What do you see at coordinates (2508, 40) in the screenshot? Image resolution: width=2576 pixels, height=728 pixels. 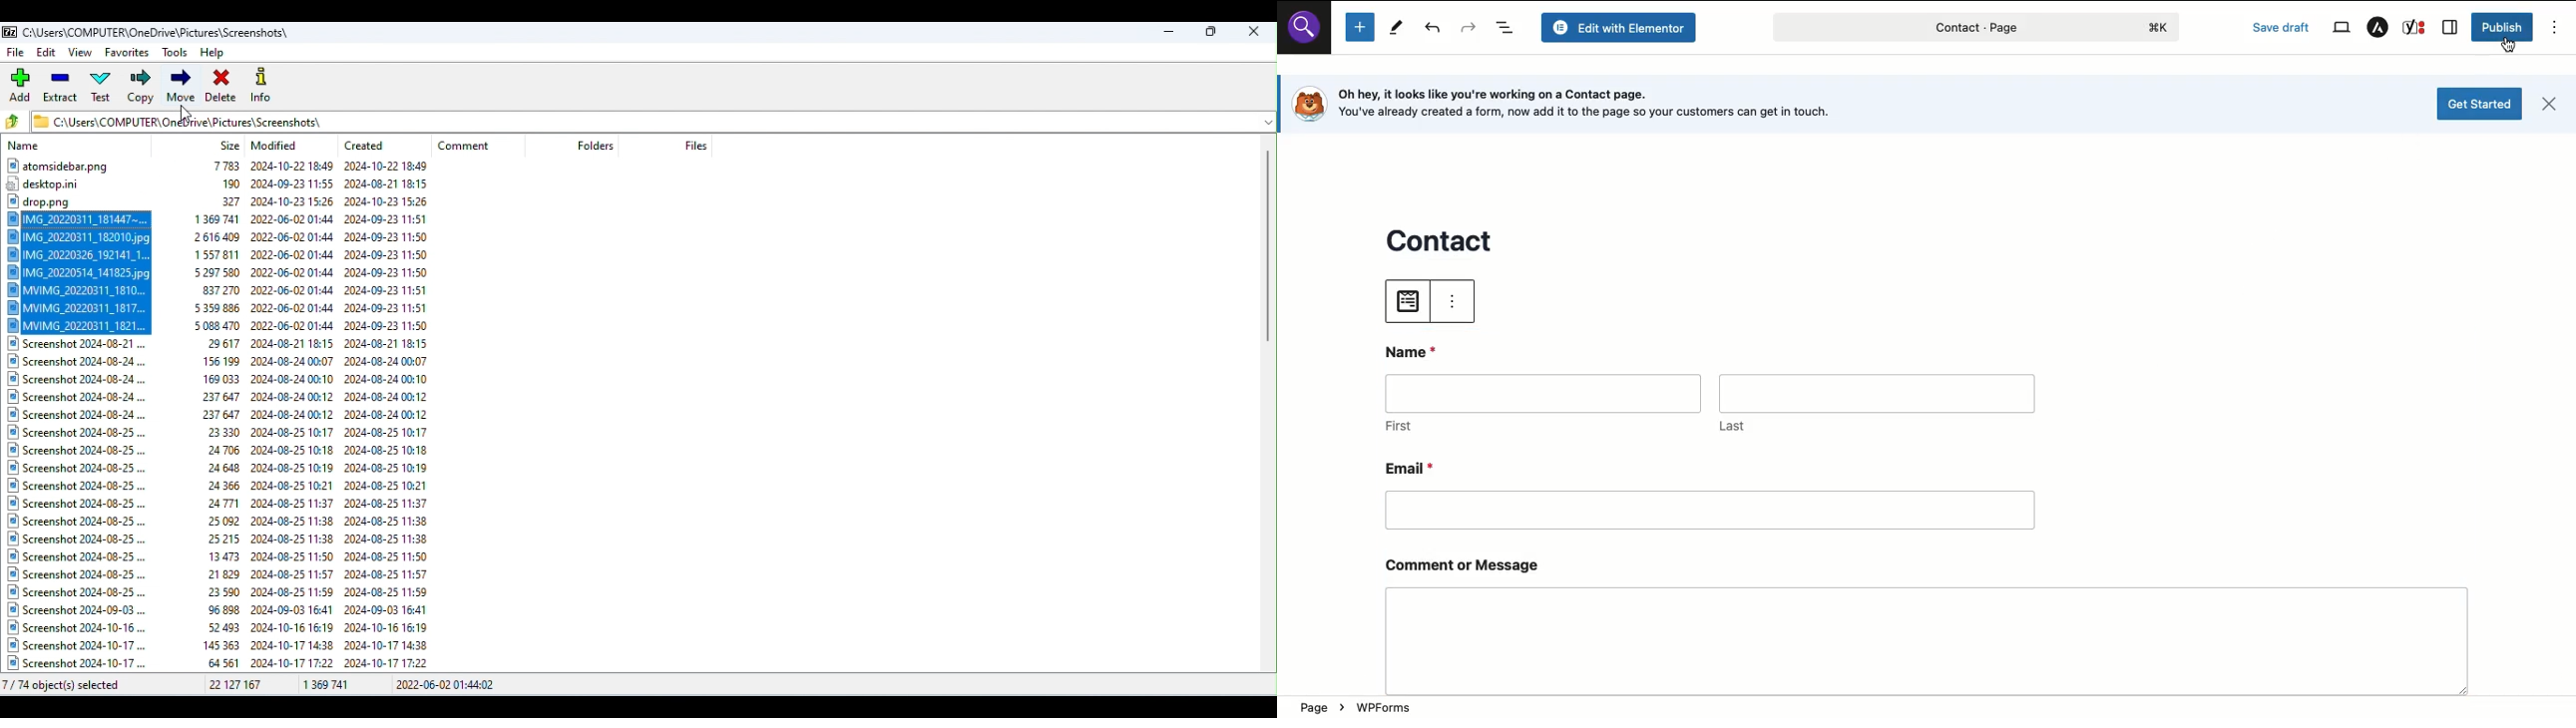 I see `cursor` at bounding box center [2508, 40].